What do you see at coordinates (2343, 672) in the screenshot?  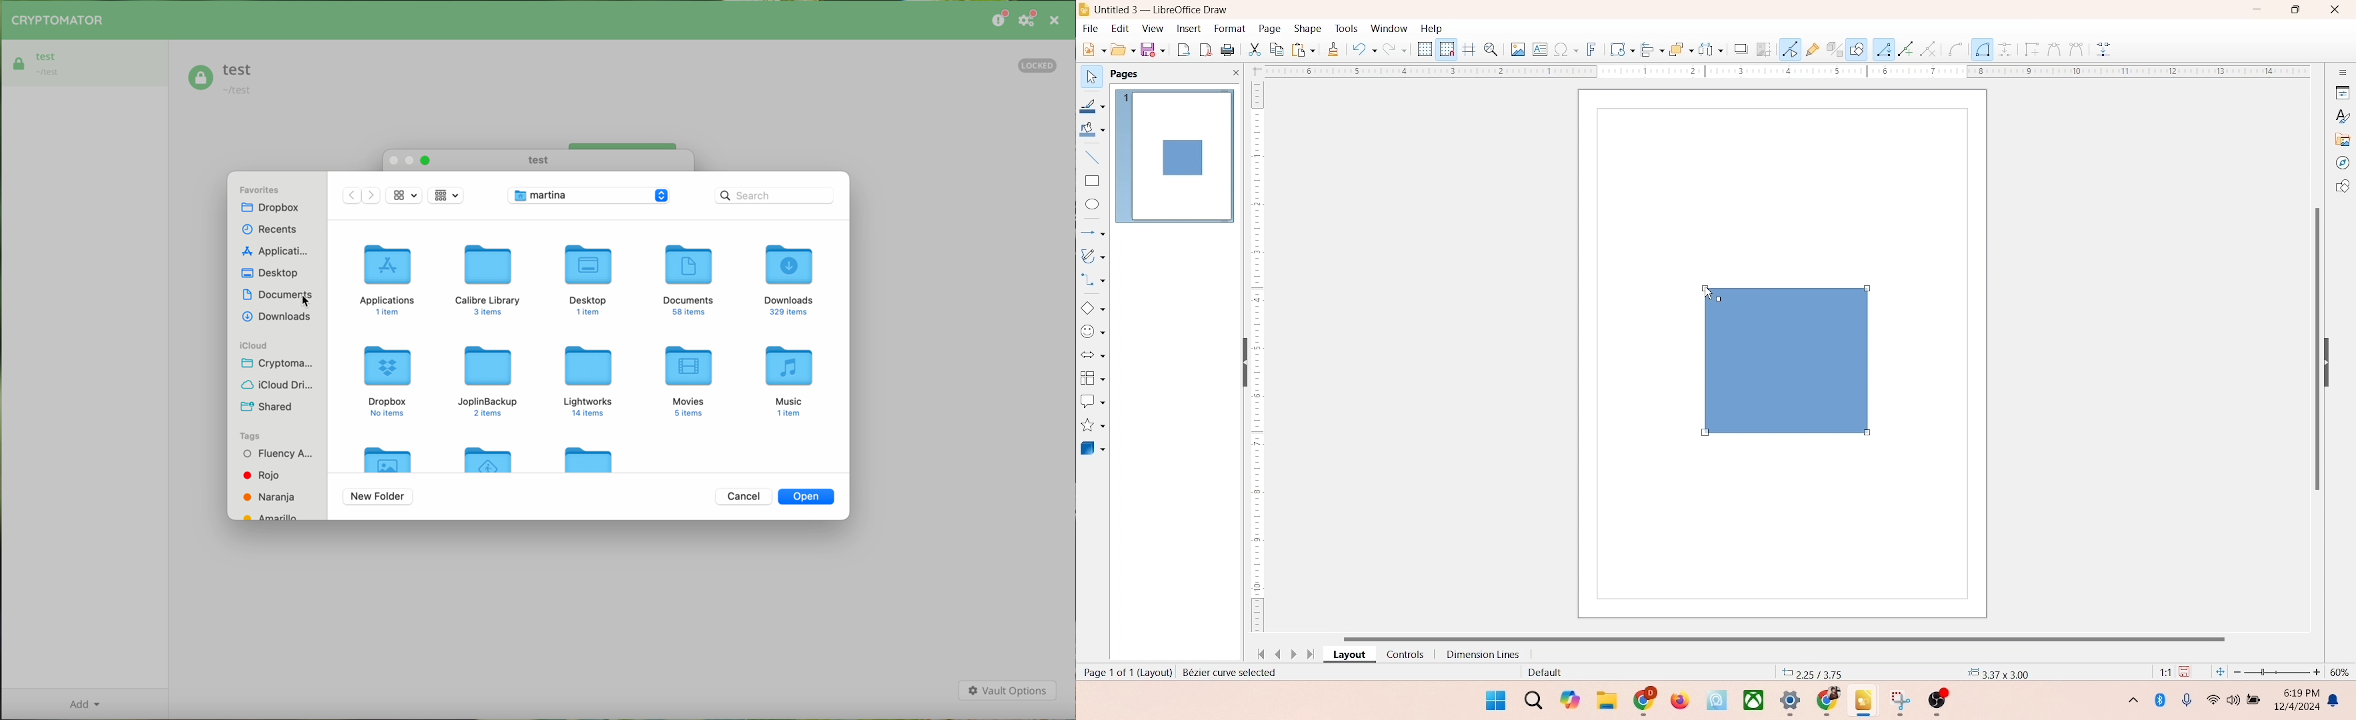 I see `zoom percentage` at bounding box center [2343, 672].